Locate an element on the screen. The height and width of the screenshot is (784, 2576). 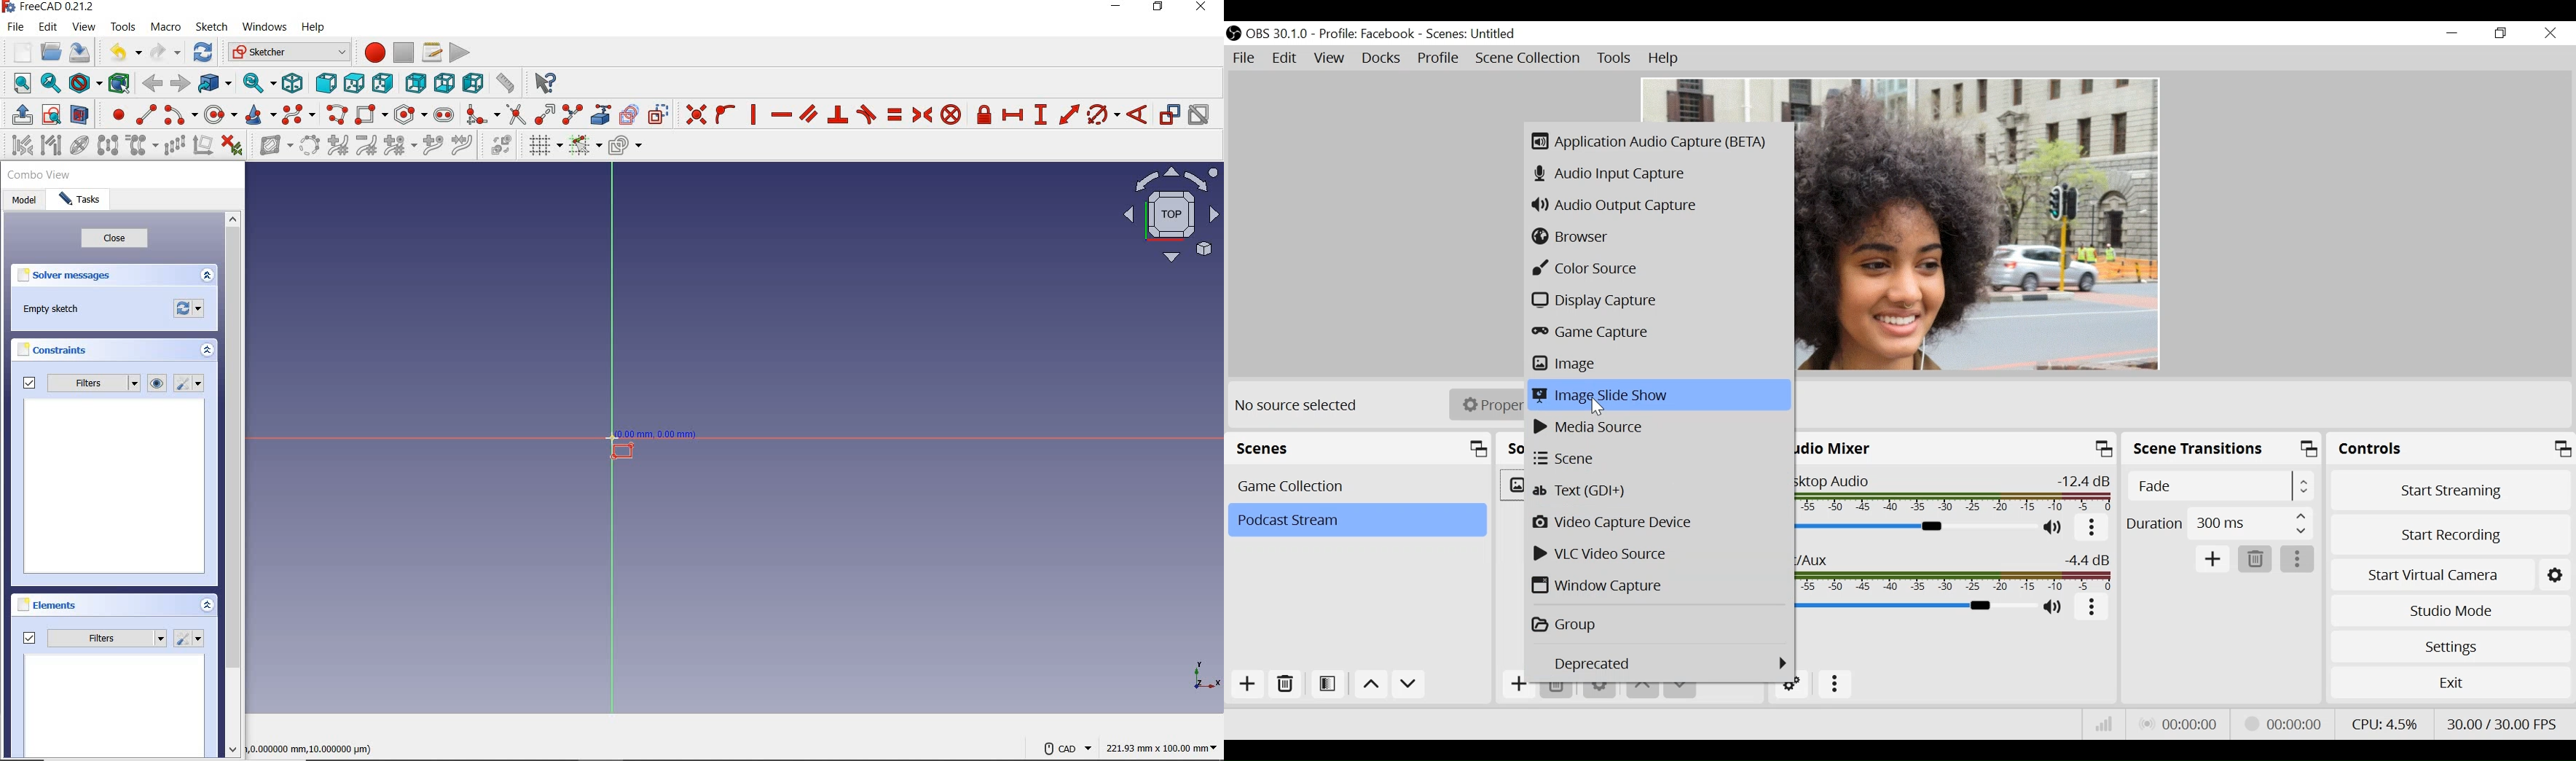
constrain lock is located at coordinates (984, 114).